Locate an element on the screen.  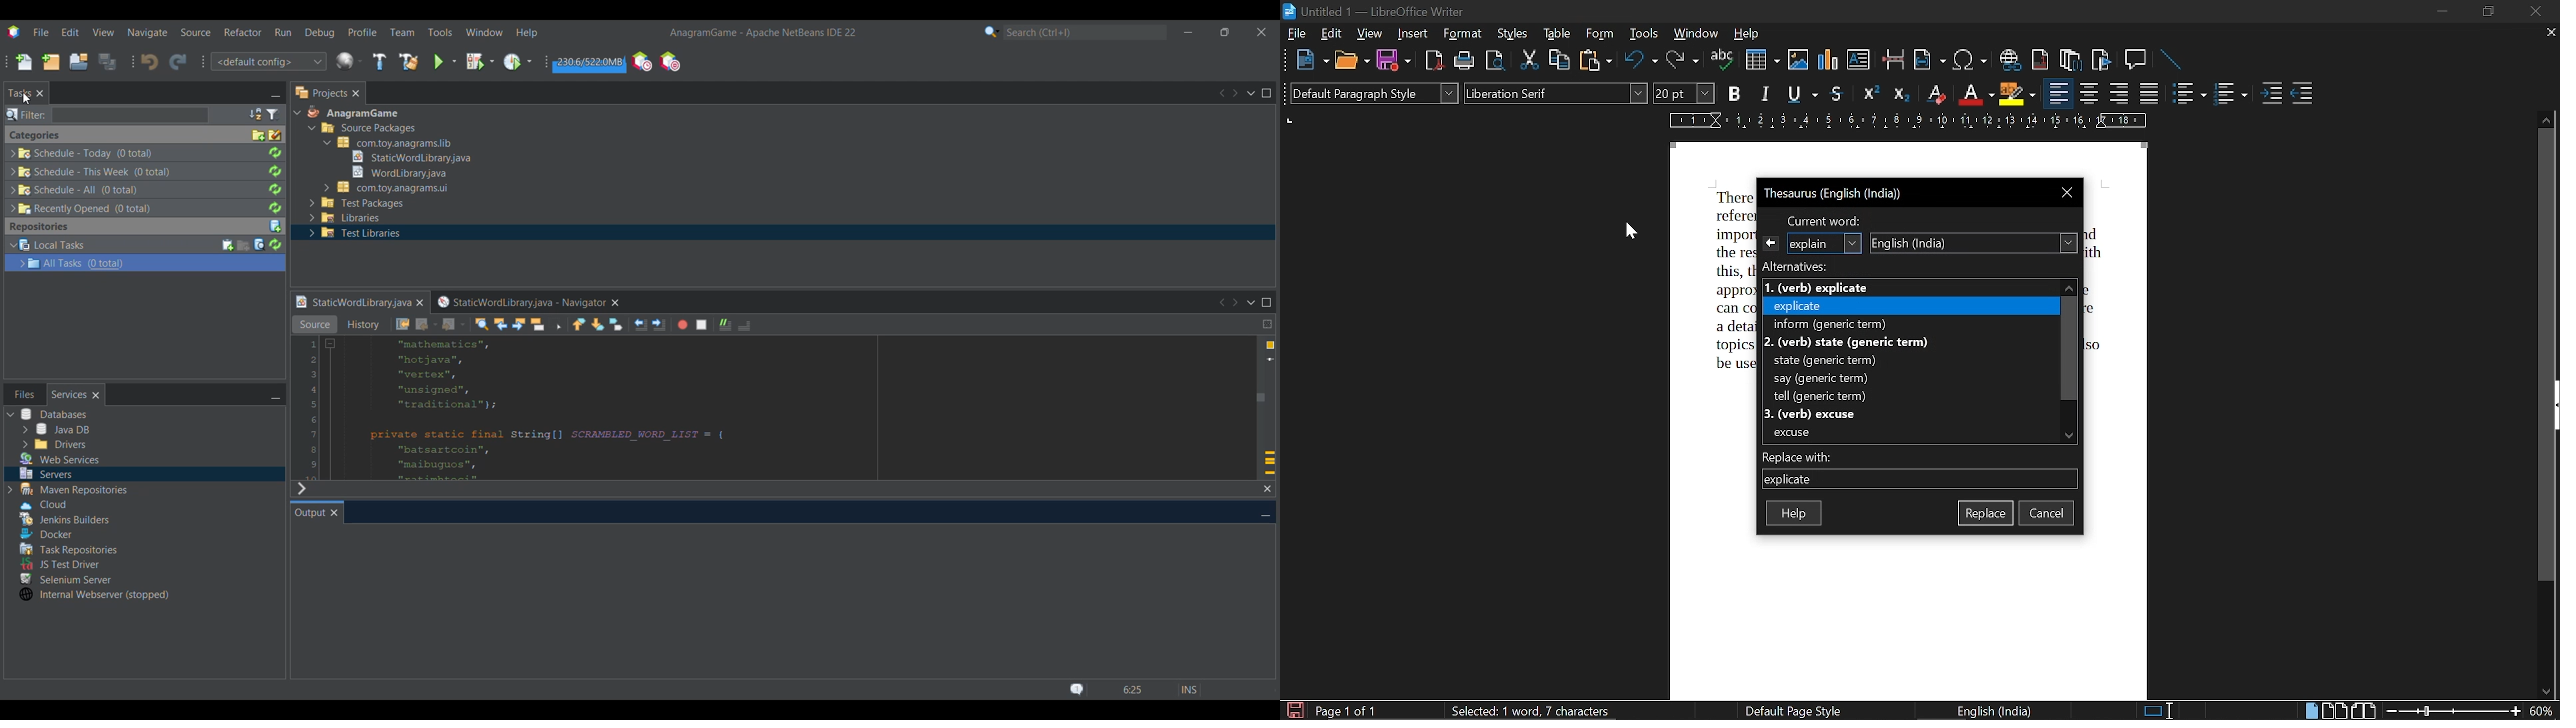
page 1 of 1 is located at coordinates (1347, 711).